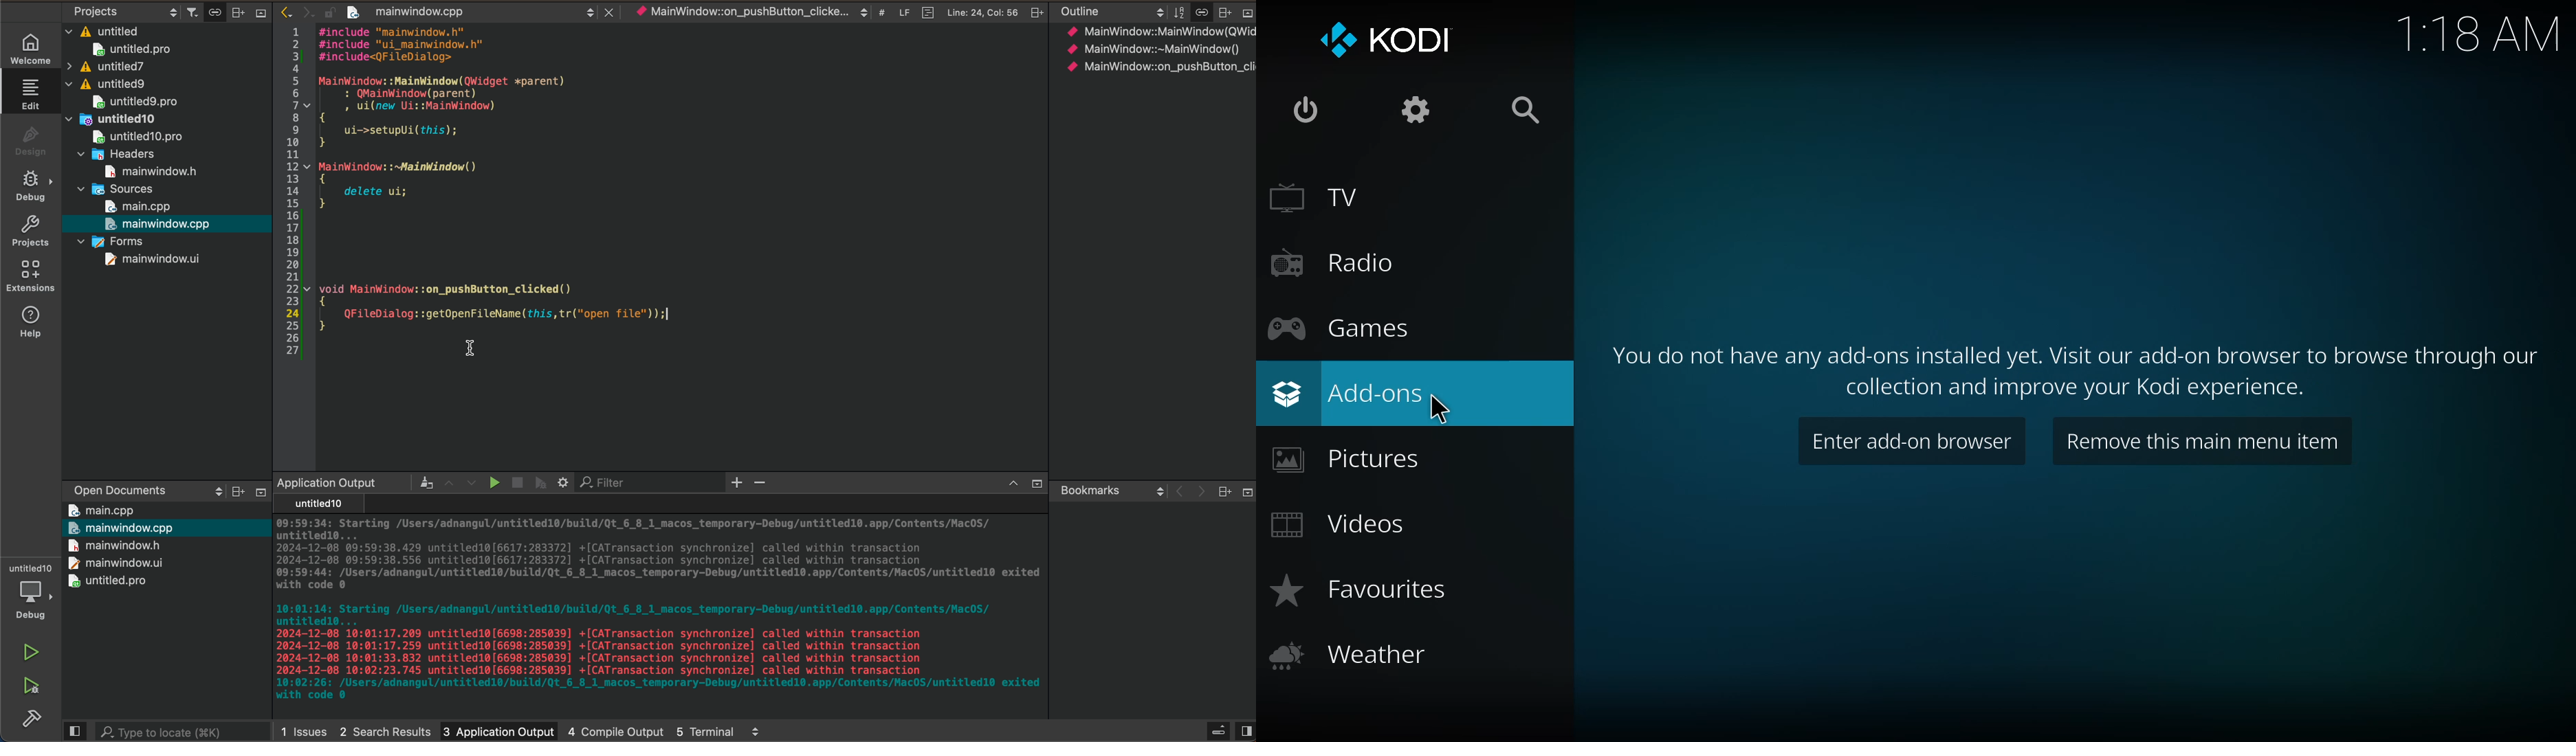 This screenshot has height=756, width=2576. What do you see at coordinates (925, 10) in the screenshot?
I see `file` at bounding box center [925, 10].